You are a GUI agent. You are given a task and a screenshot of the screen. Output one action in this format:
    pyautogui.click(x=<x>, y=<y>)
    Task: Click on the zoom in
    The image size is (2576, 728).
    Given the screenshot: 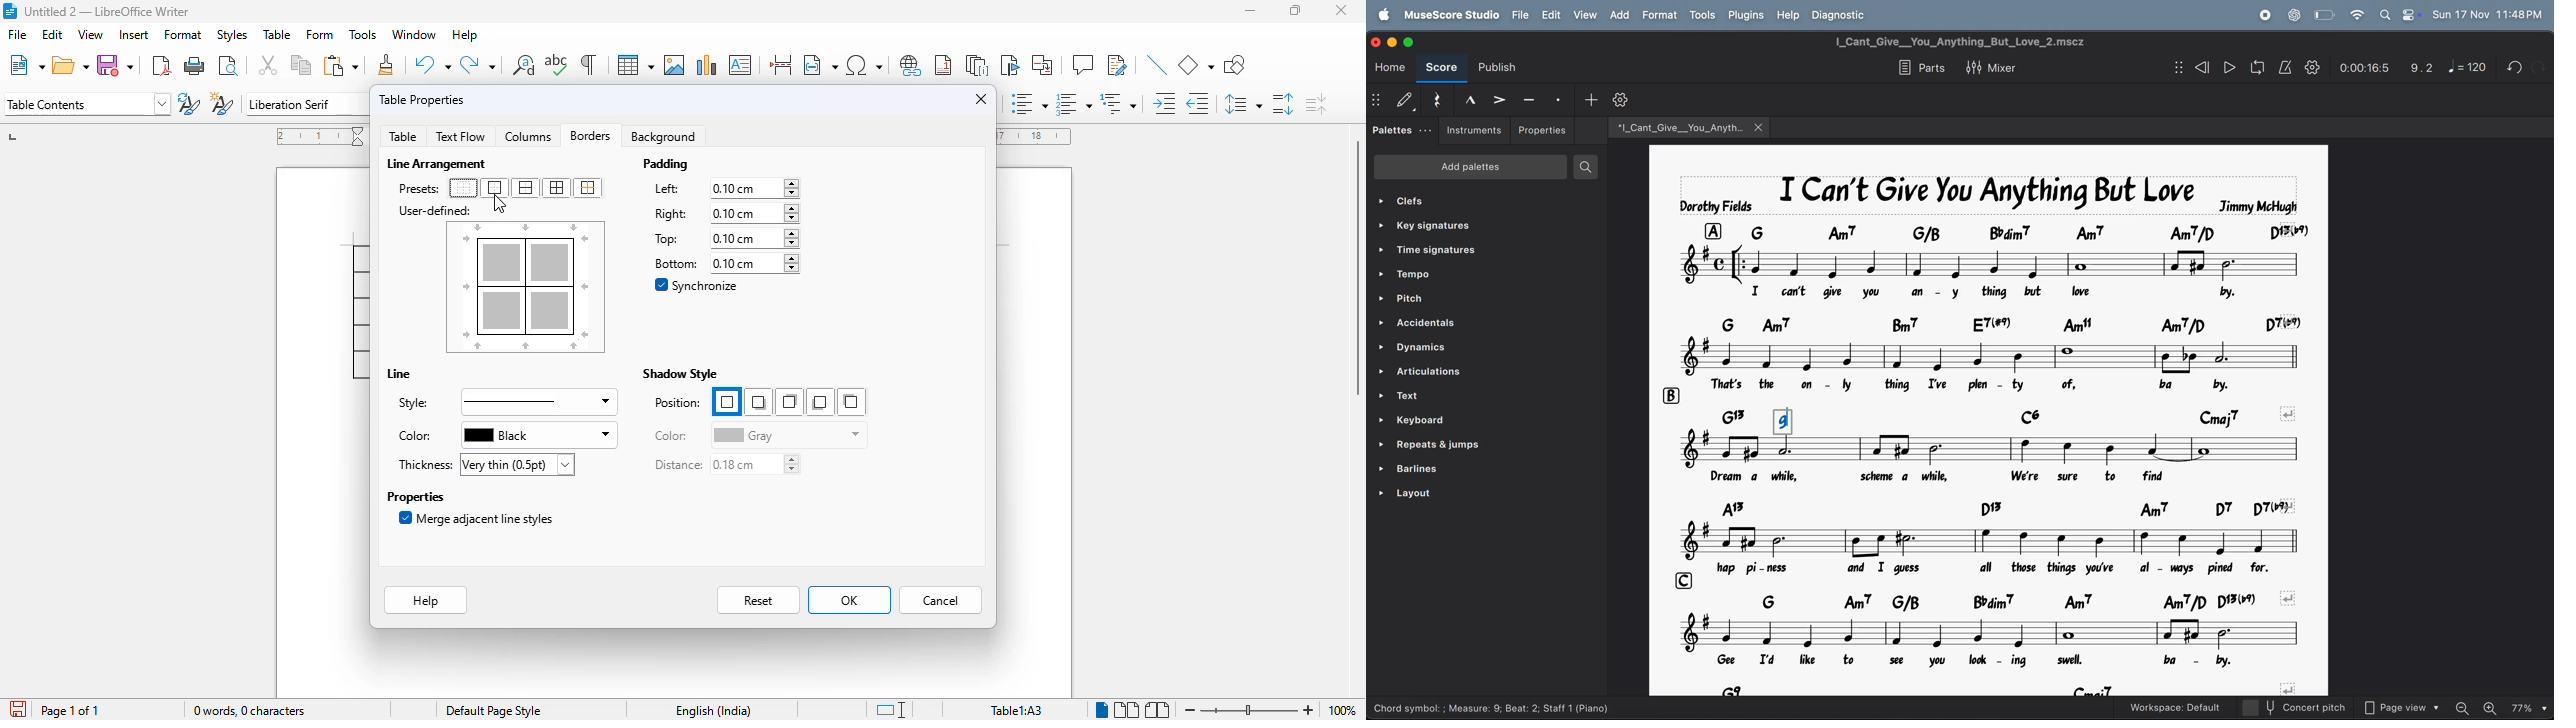 What is the action you would take?
    pyautogui.click(x=1309, y=710)
    